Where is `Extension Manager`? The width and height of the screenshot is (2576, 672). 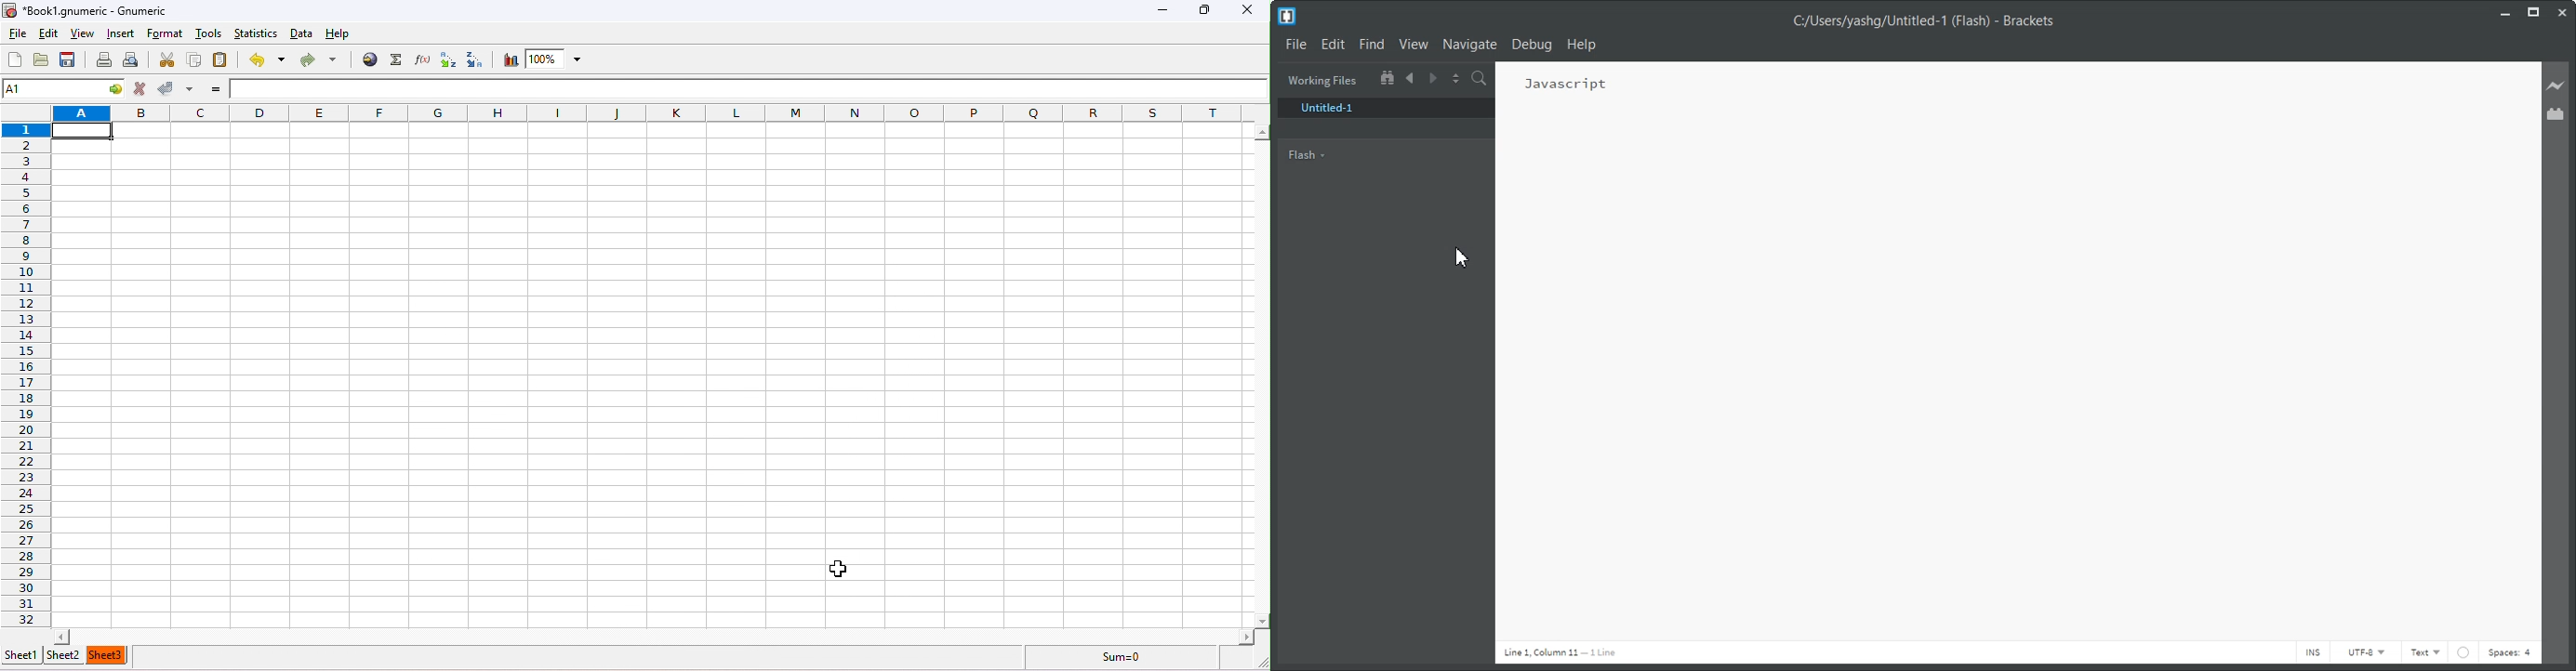 Extension Manager is located at coordinates (2557, 113).